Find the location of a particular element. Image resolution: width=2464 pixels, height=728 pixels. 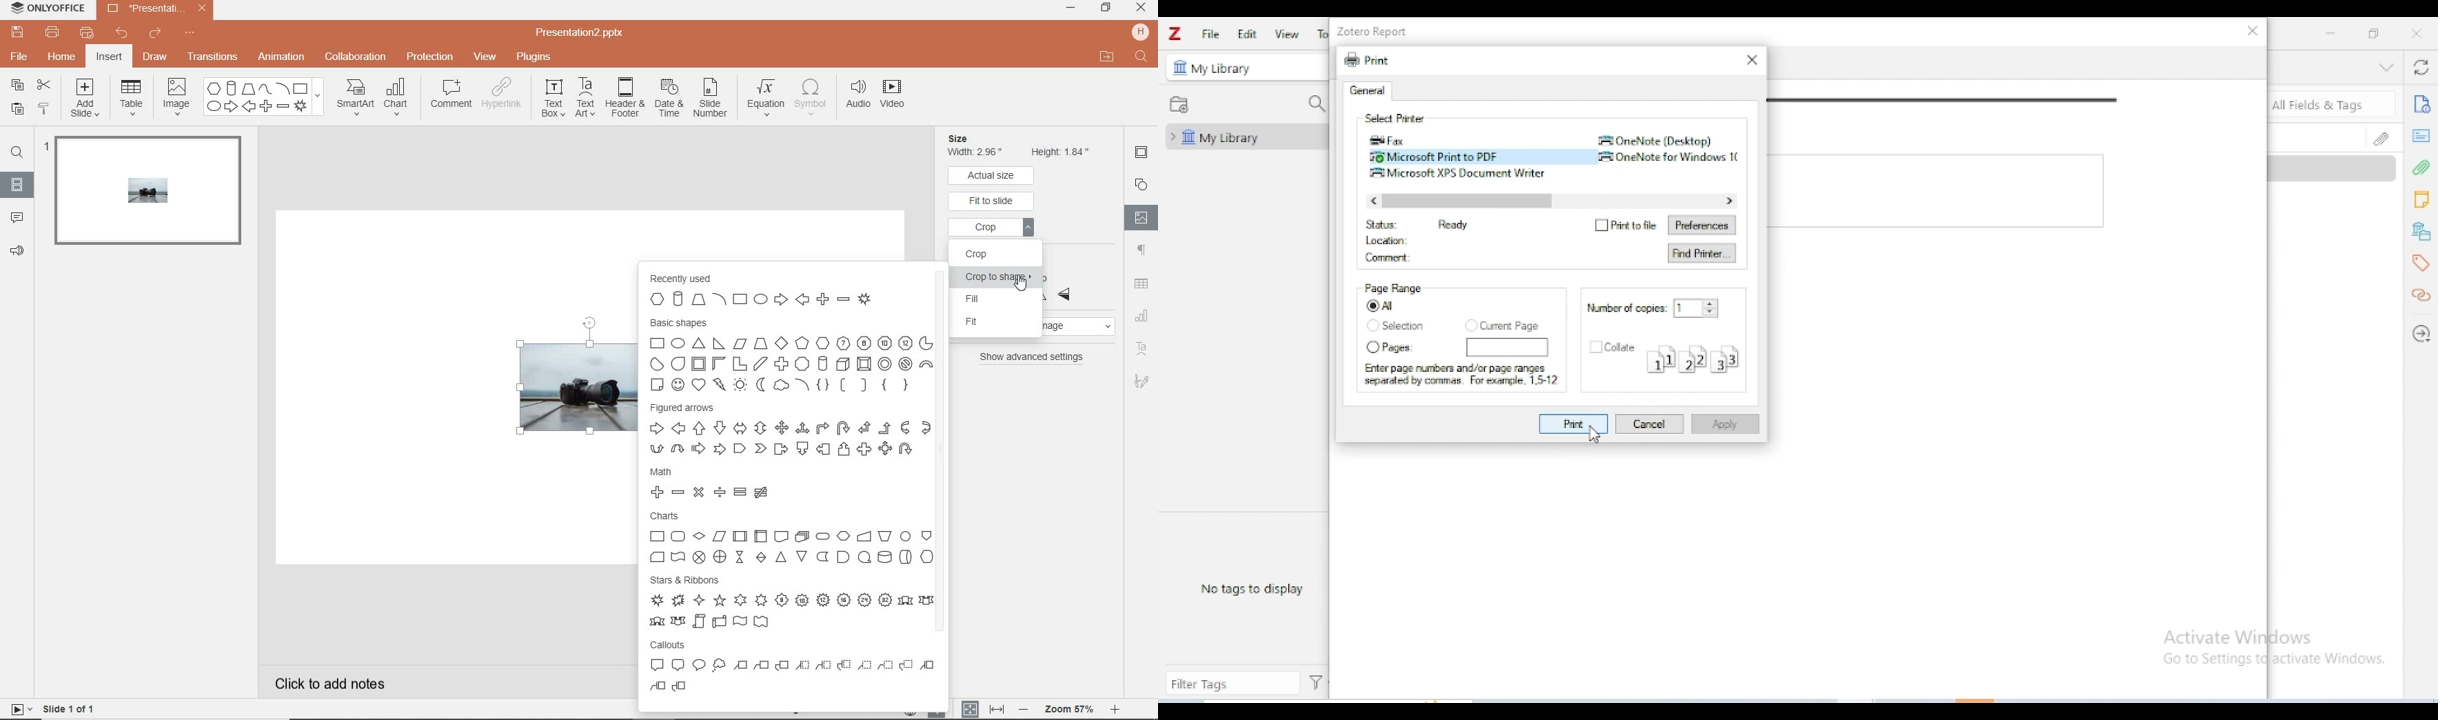

comment is located at coordinates (452, 96).